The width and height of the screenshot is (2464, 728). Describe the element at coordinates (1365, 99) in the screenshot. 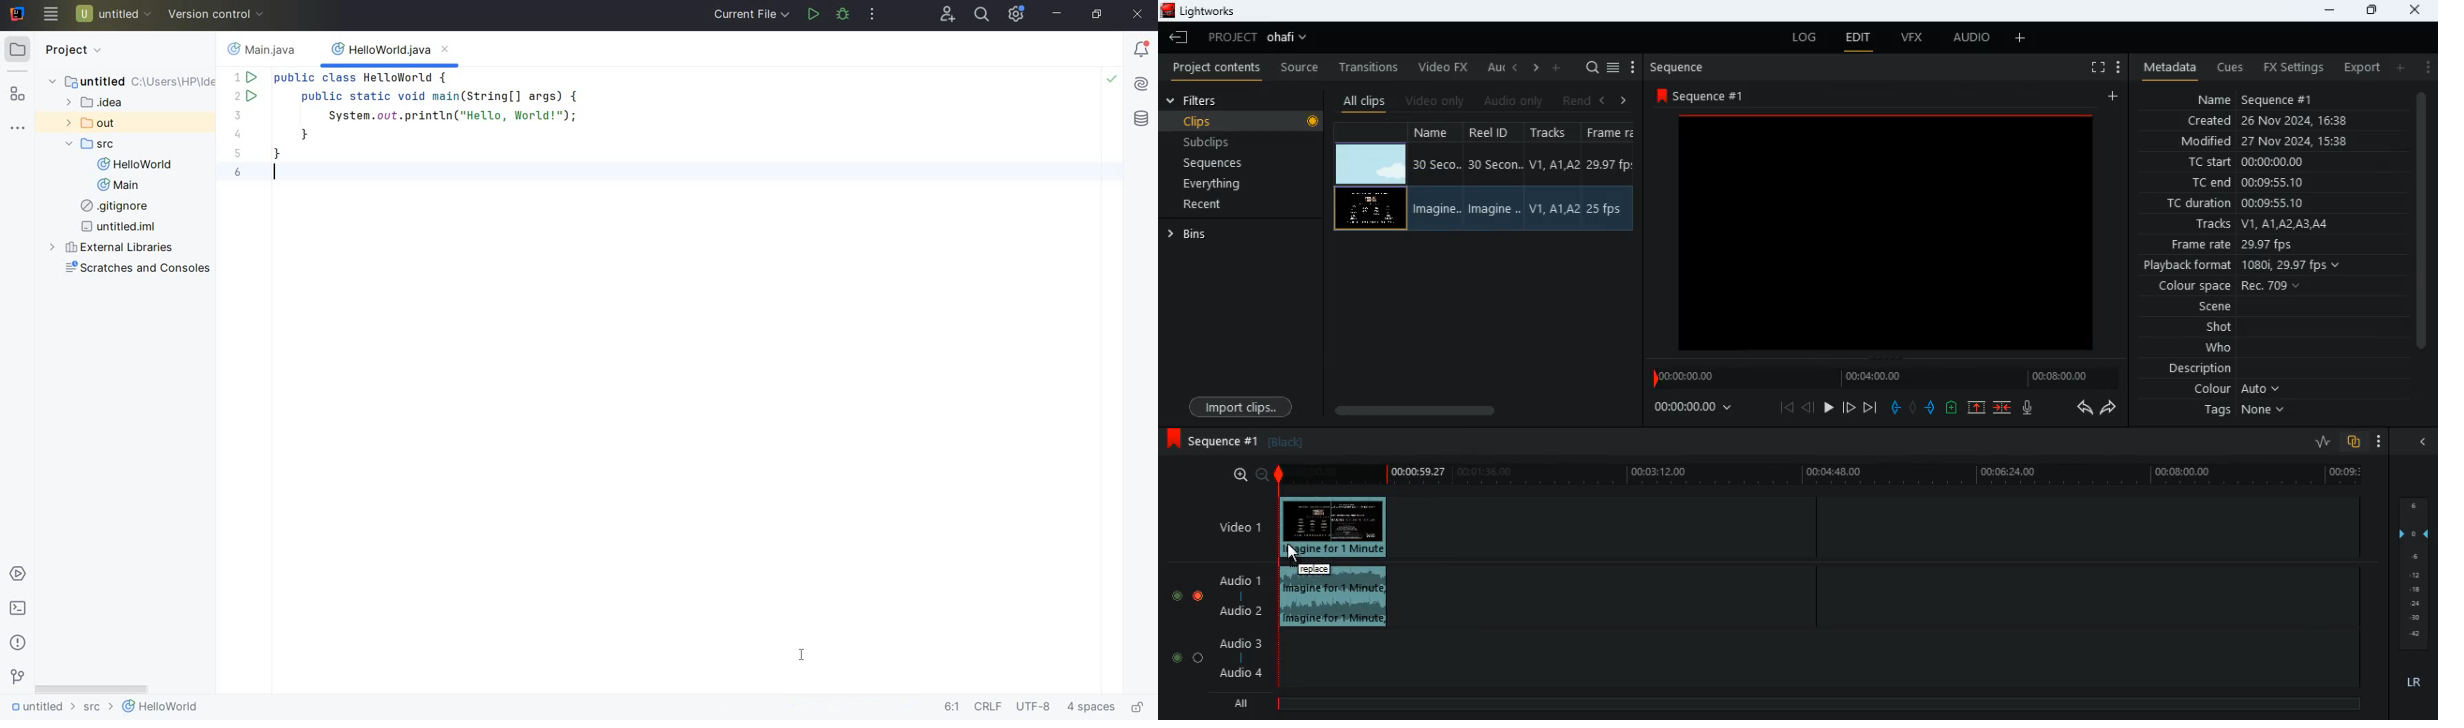

I see `all clips` at that location.